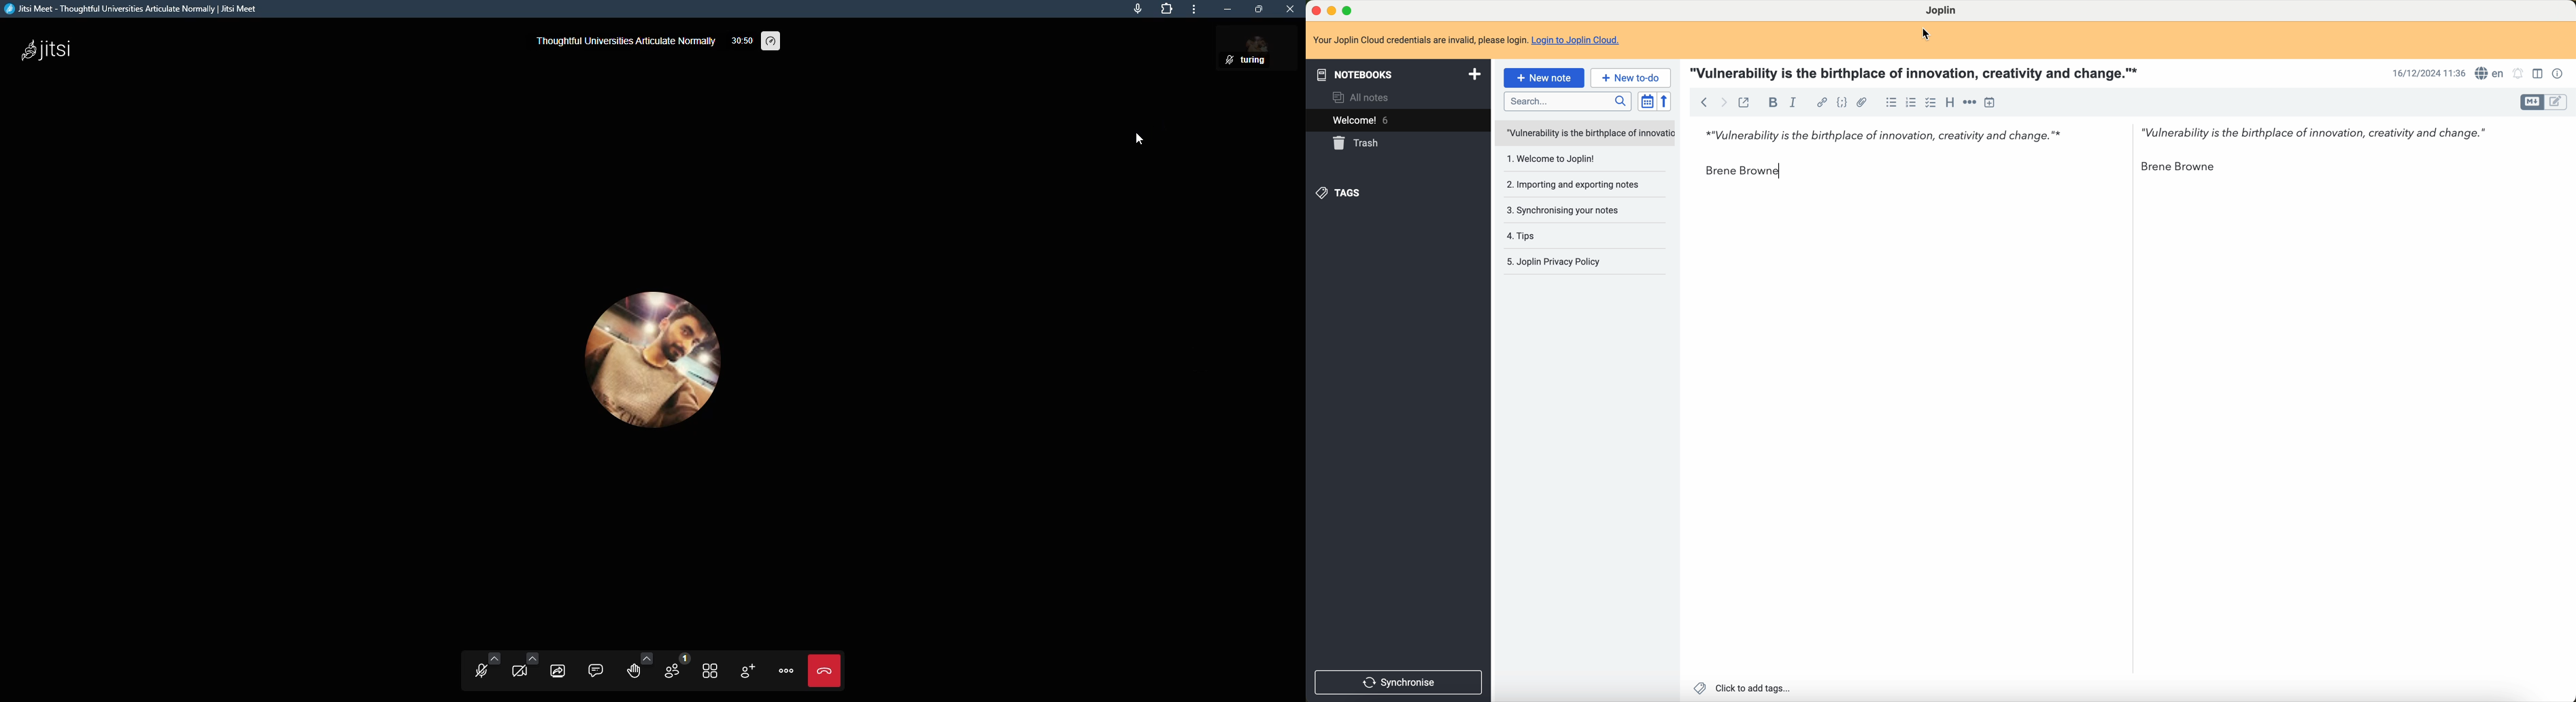 This screenshot has width=2576, height=728. I want to click on maximize, so click(1349, 9).